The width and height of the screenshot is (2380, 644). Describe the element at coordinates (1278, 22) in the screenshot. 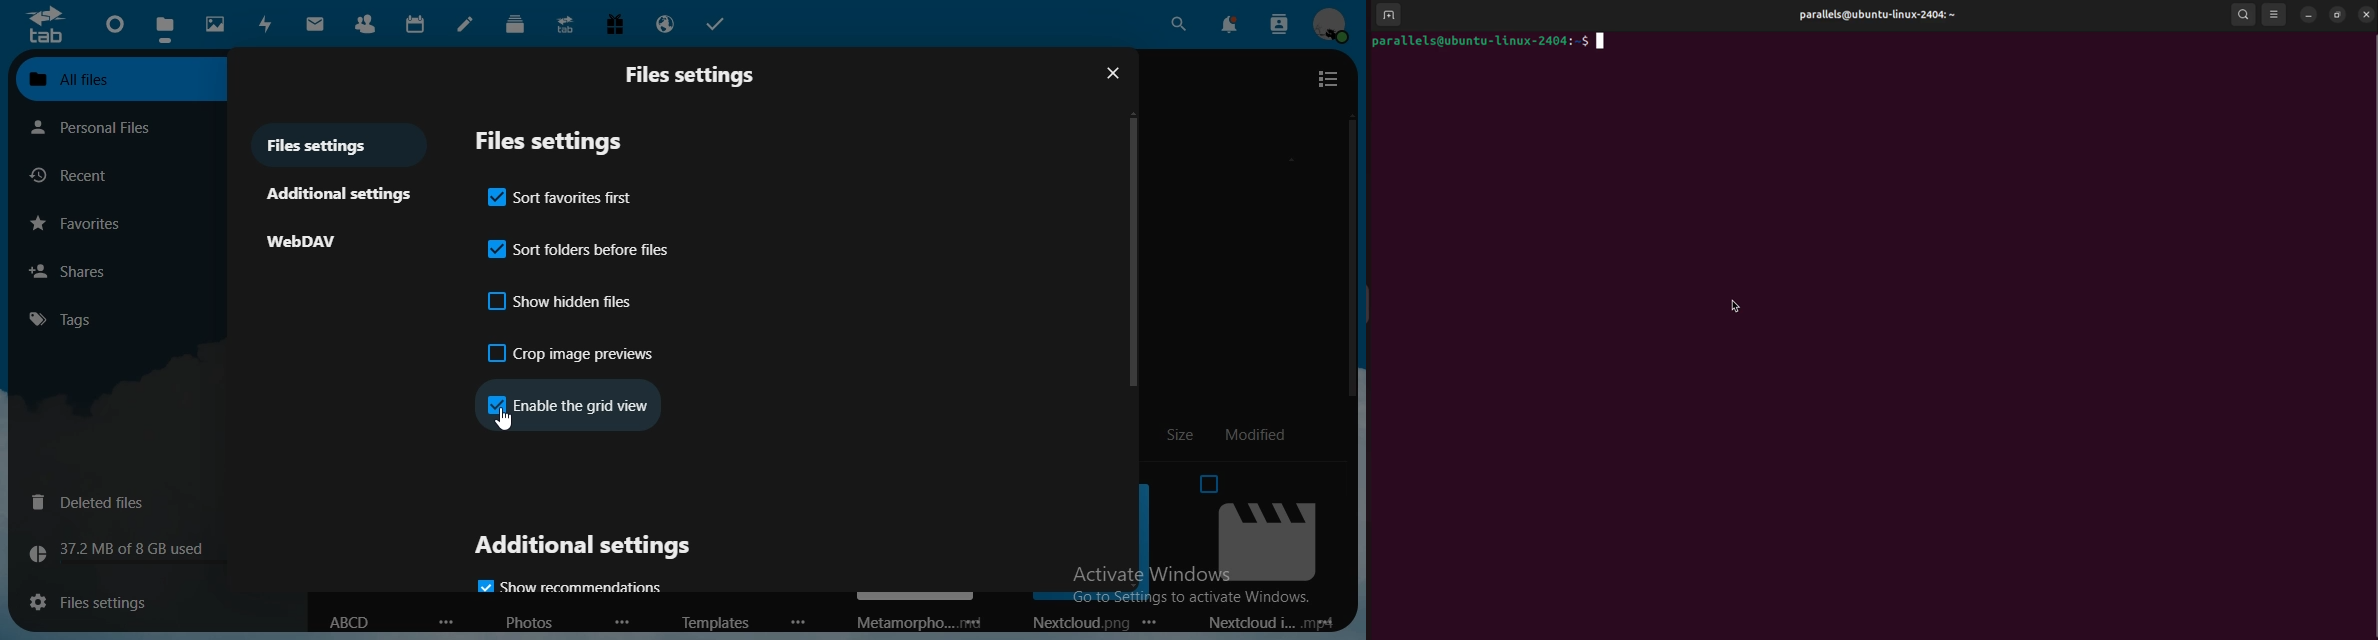

I see `search contacts` at that location.